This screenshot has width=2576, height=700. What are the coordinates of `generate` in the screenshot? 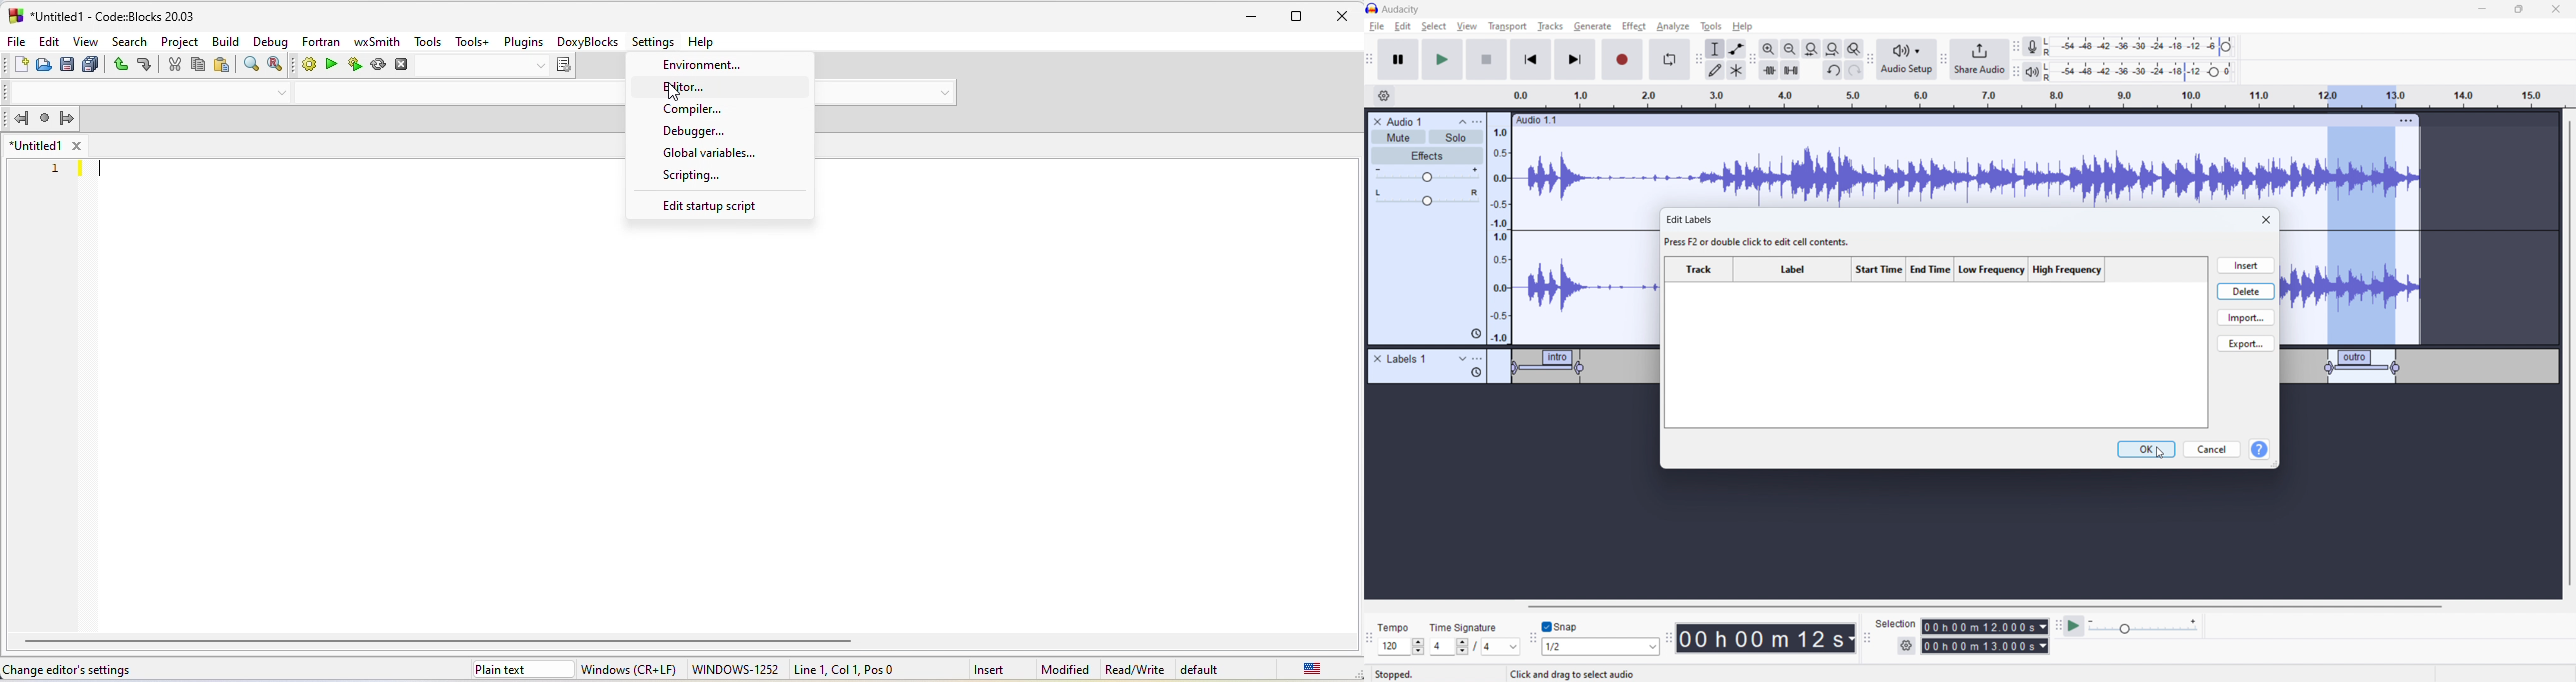 It's located at (1593, 26).